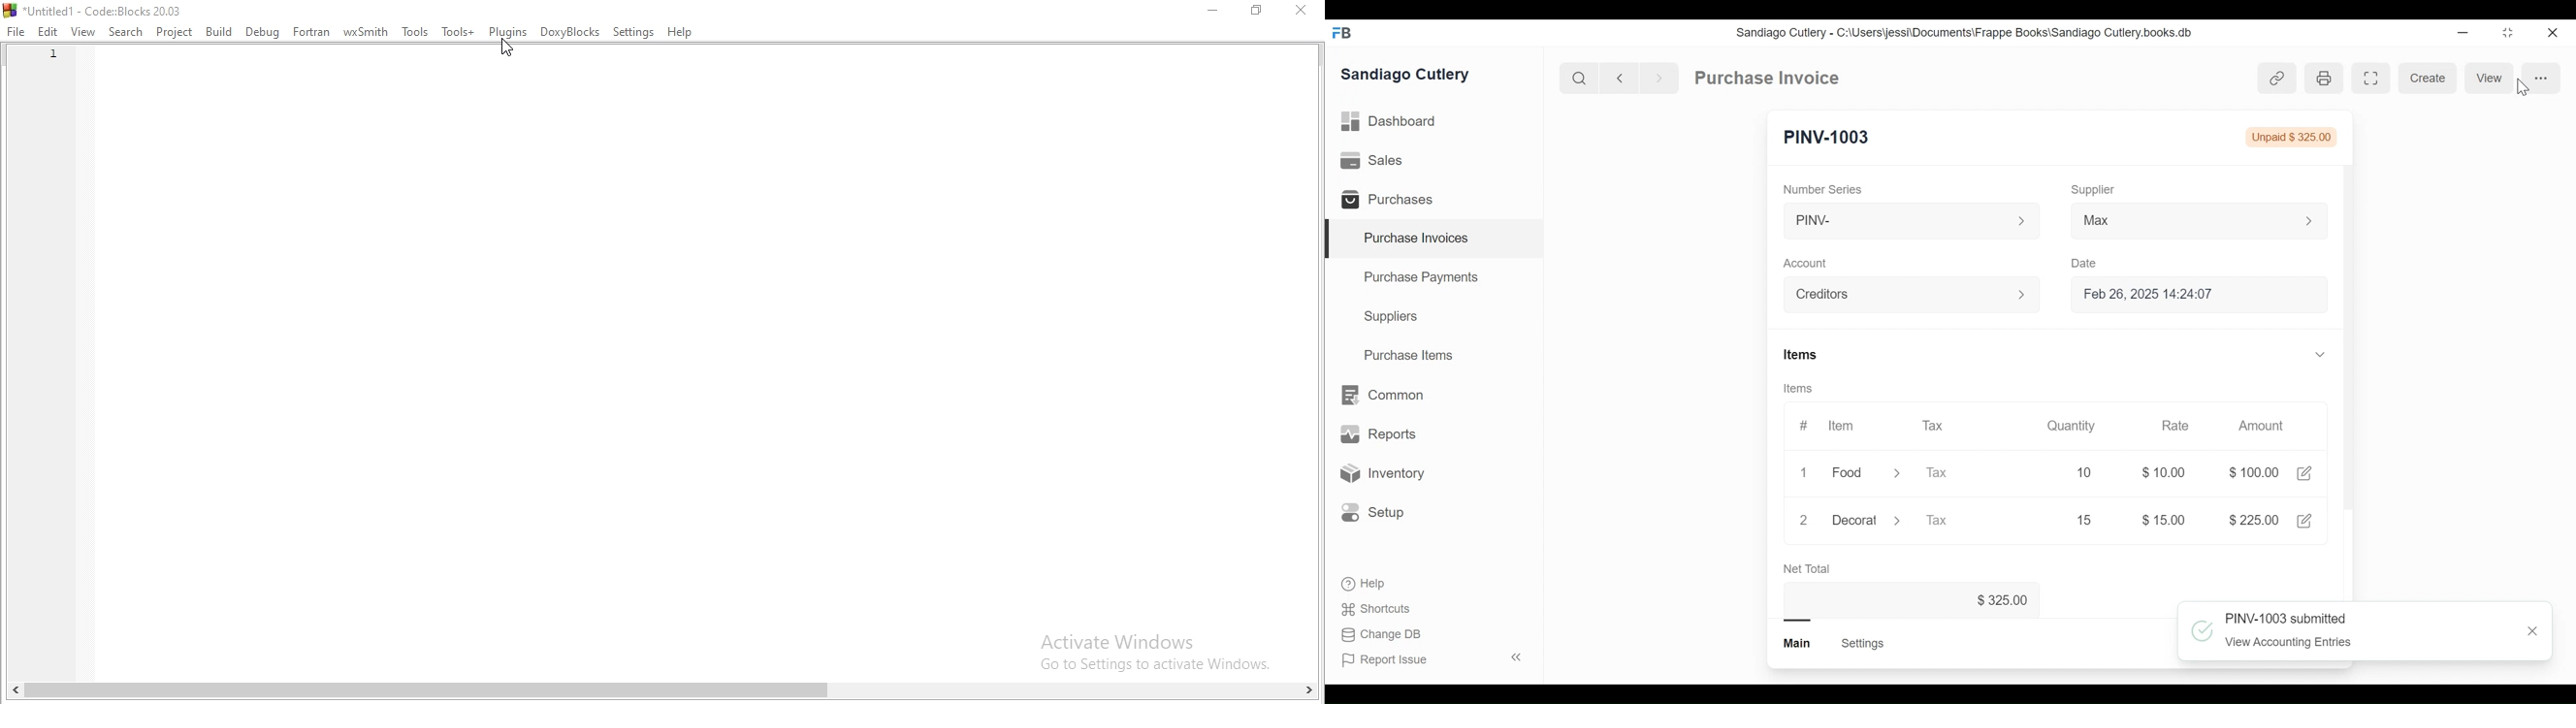 Image resolution: width=2576 pixels, height=728 pixels. I want to click on Sandiago Cutlery, so click(1407, 76).